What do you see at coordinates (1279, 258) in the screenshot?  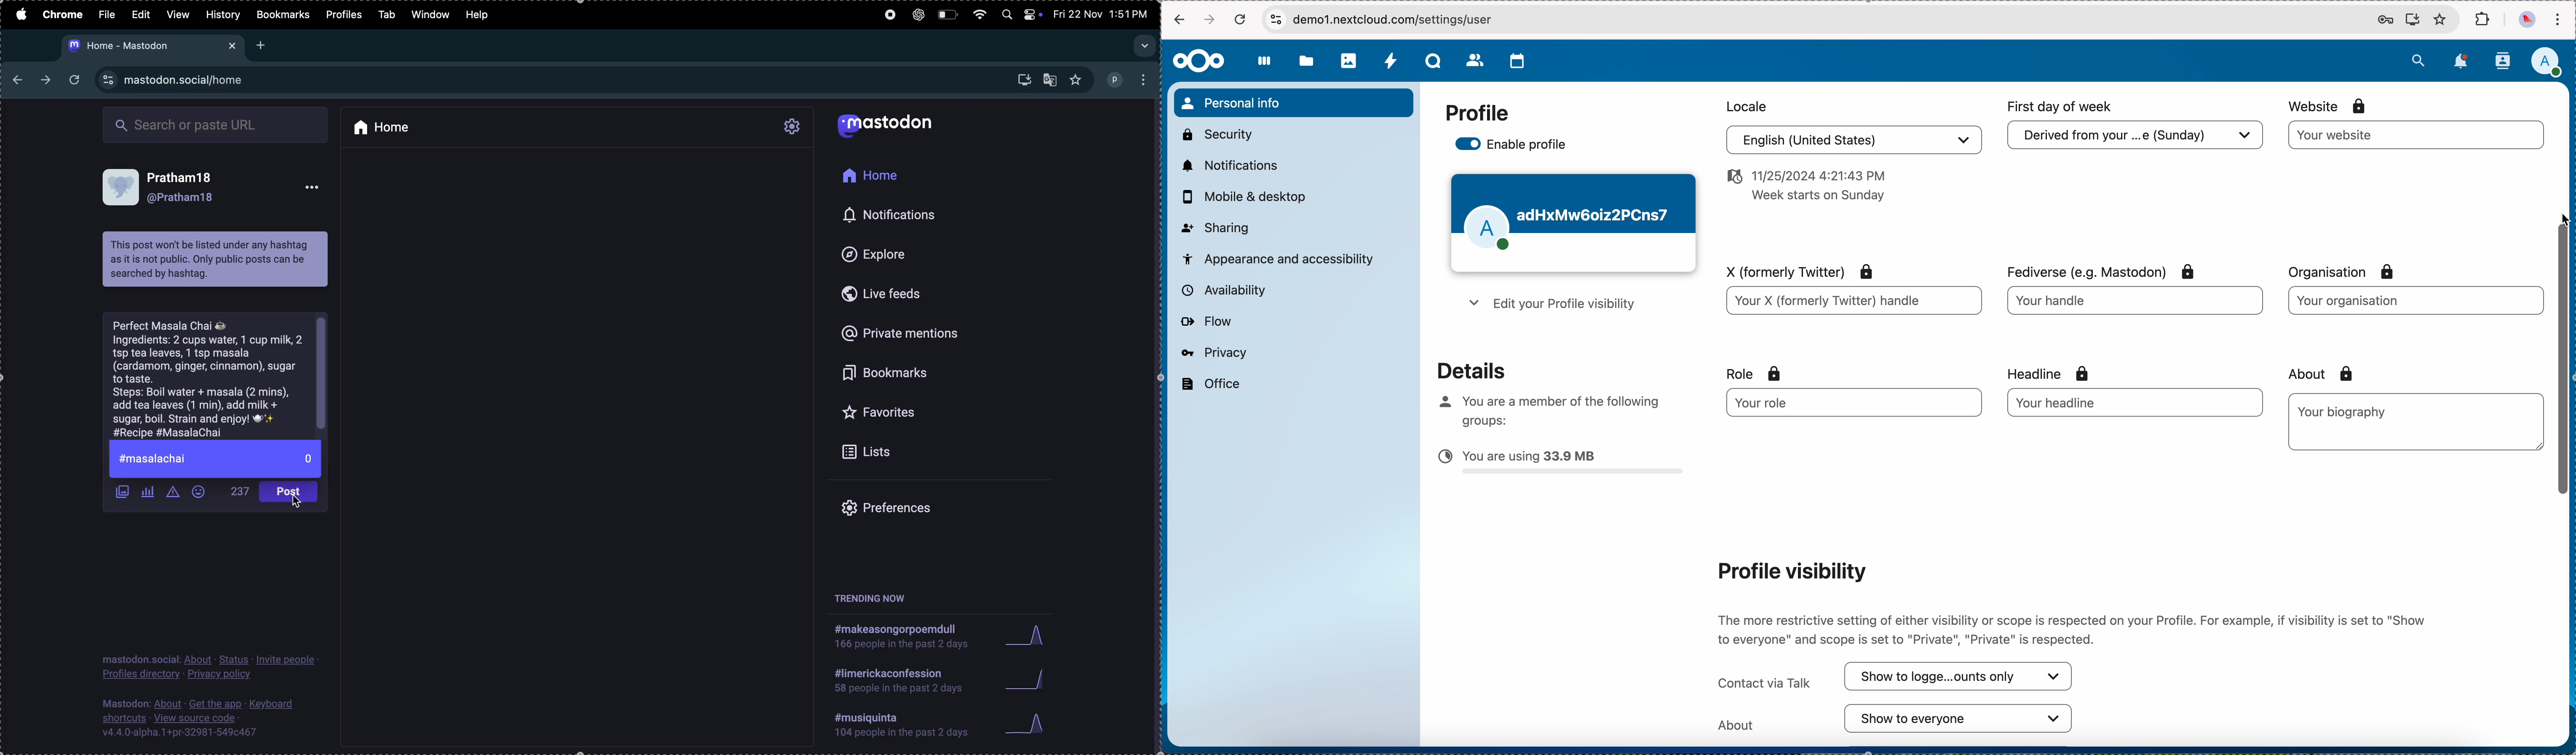 I see `appearance and accessibility` at bounding box center [1279, 258].